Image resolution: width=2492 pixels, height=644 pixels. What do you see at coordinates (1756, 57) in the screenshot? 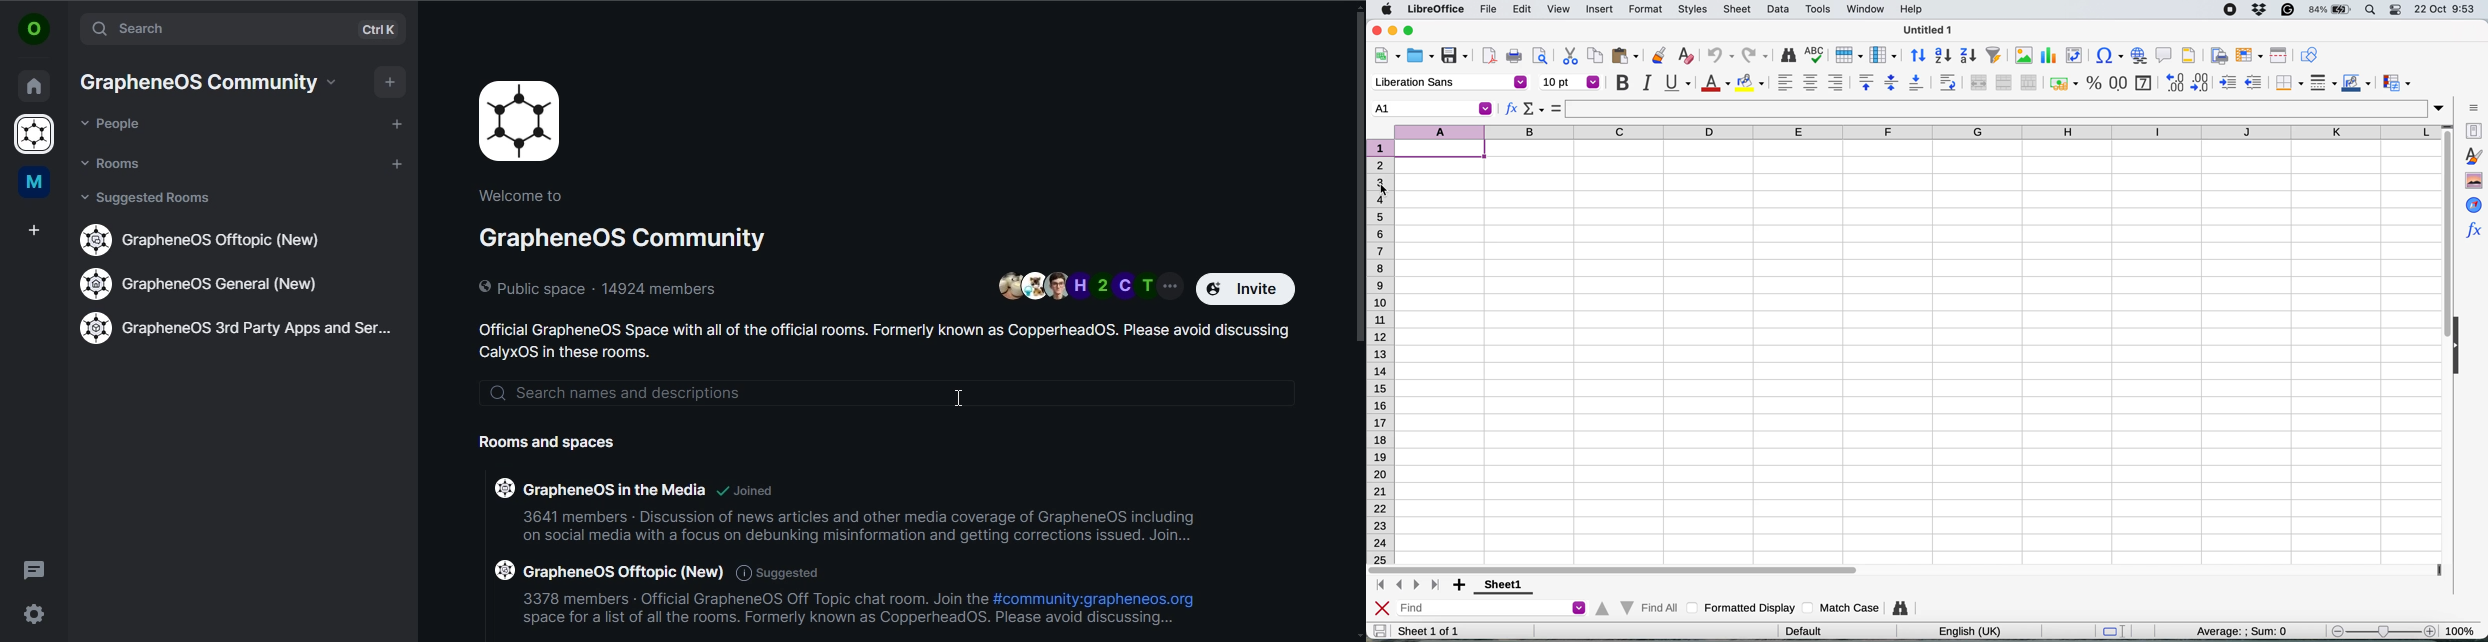
I see `redo` at bounding box center [1756, 57].